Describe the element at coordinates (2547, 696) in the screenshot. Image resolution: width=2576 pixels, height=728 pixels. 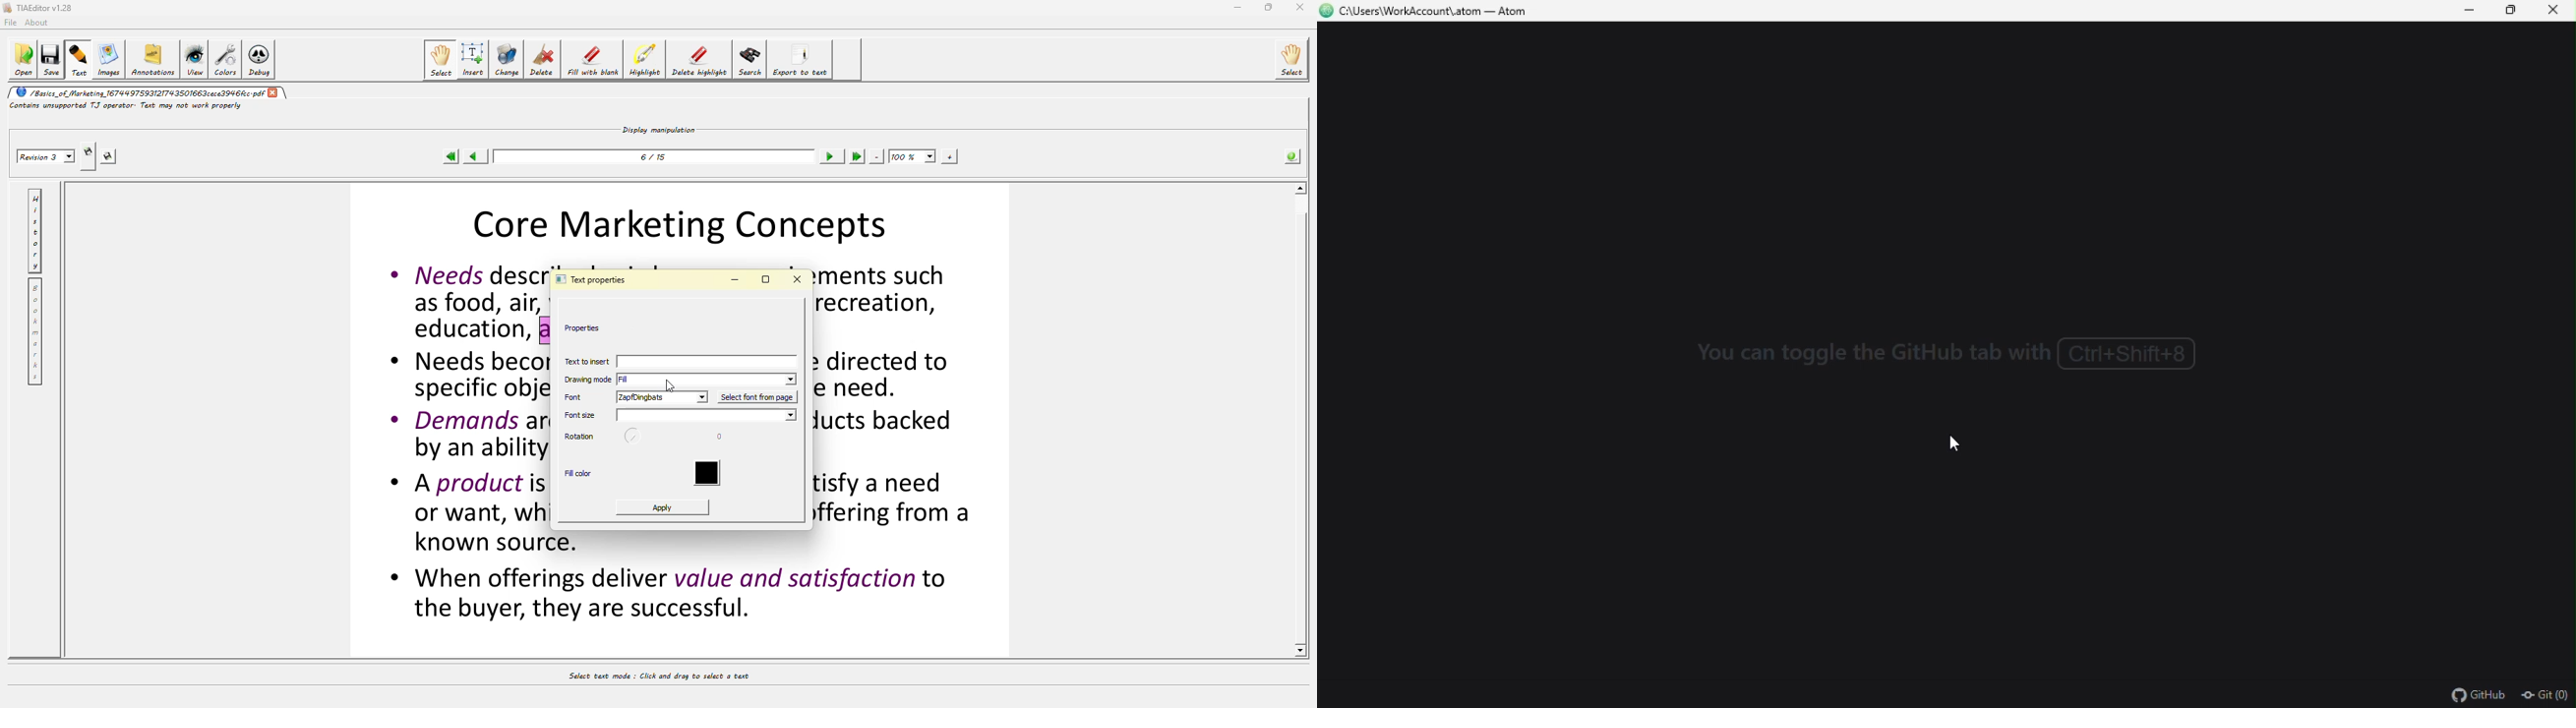
I see `git` at that location.